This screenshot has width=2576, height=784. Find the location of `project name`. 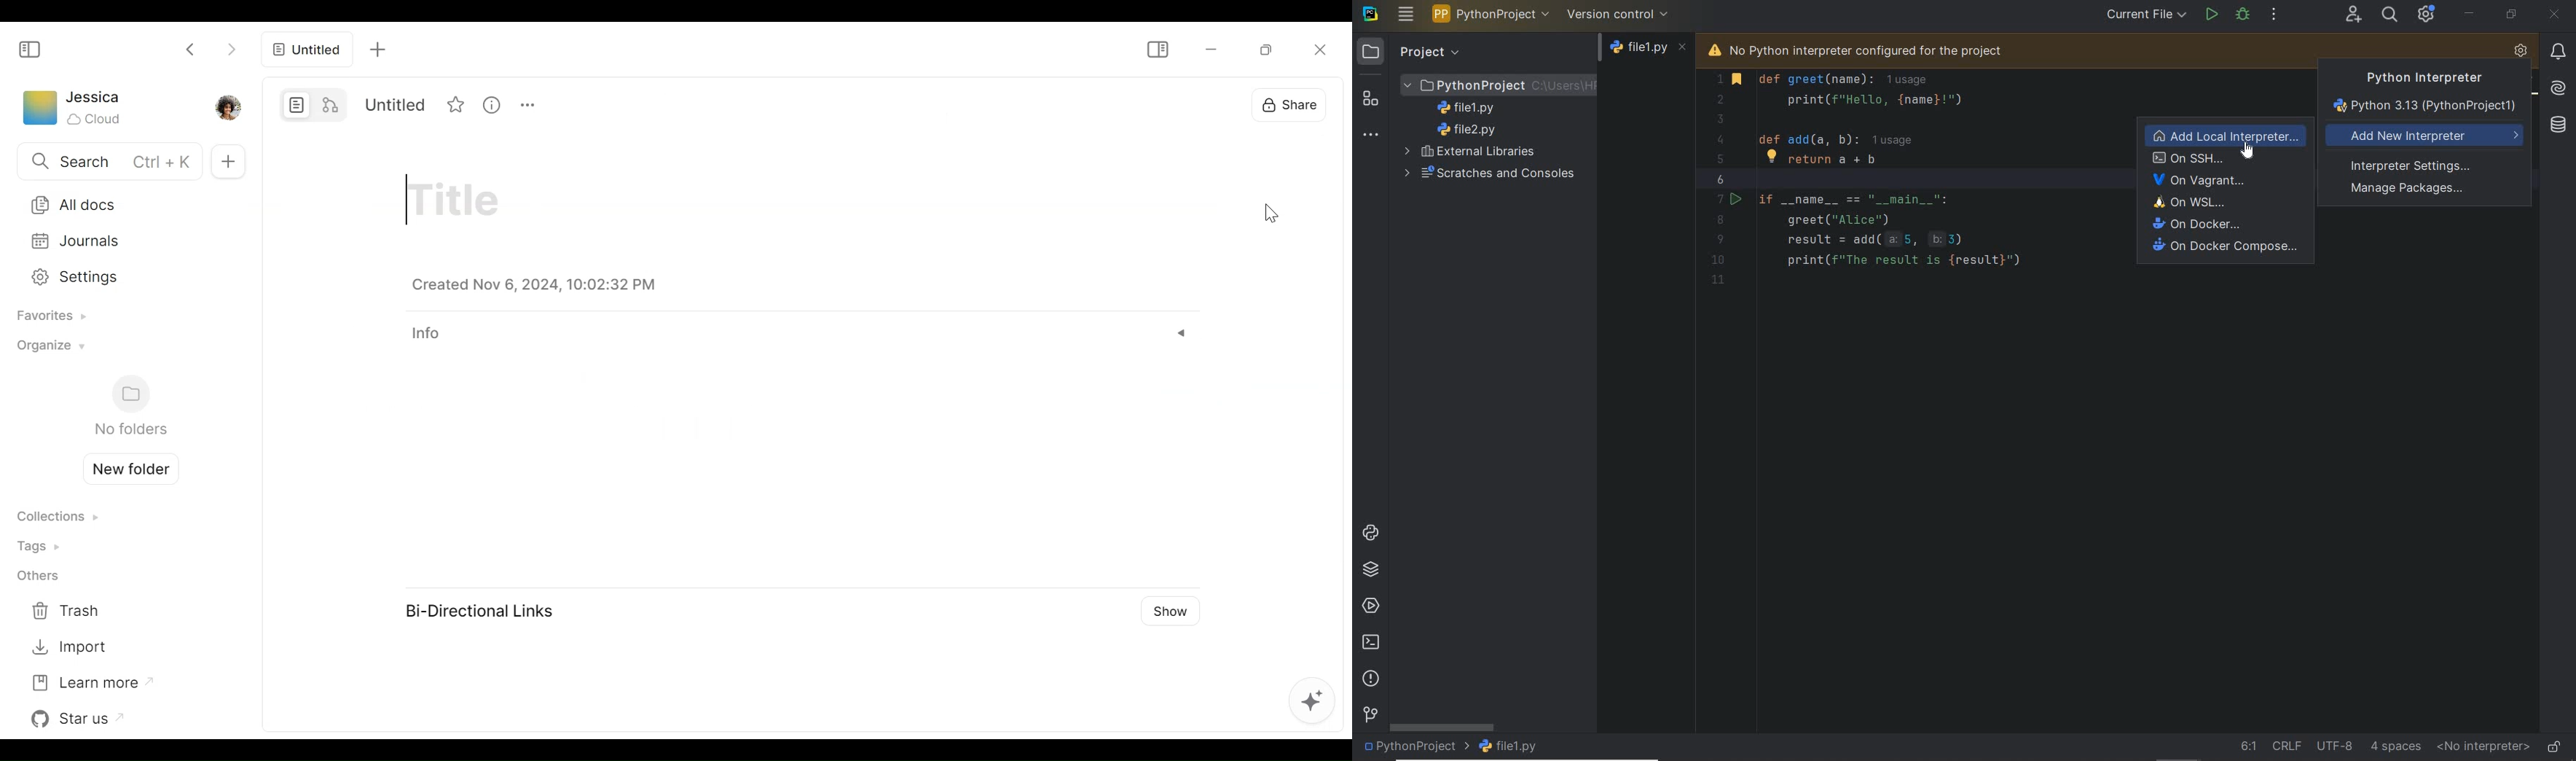

project name is located at coordinates (1491, 14).